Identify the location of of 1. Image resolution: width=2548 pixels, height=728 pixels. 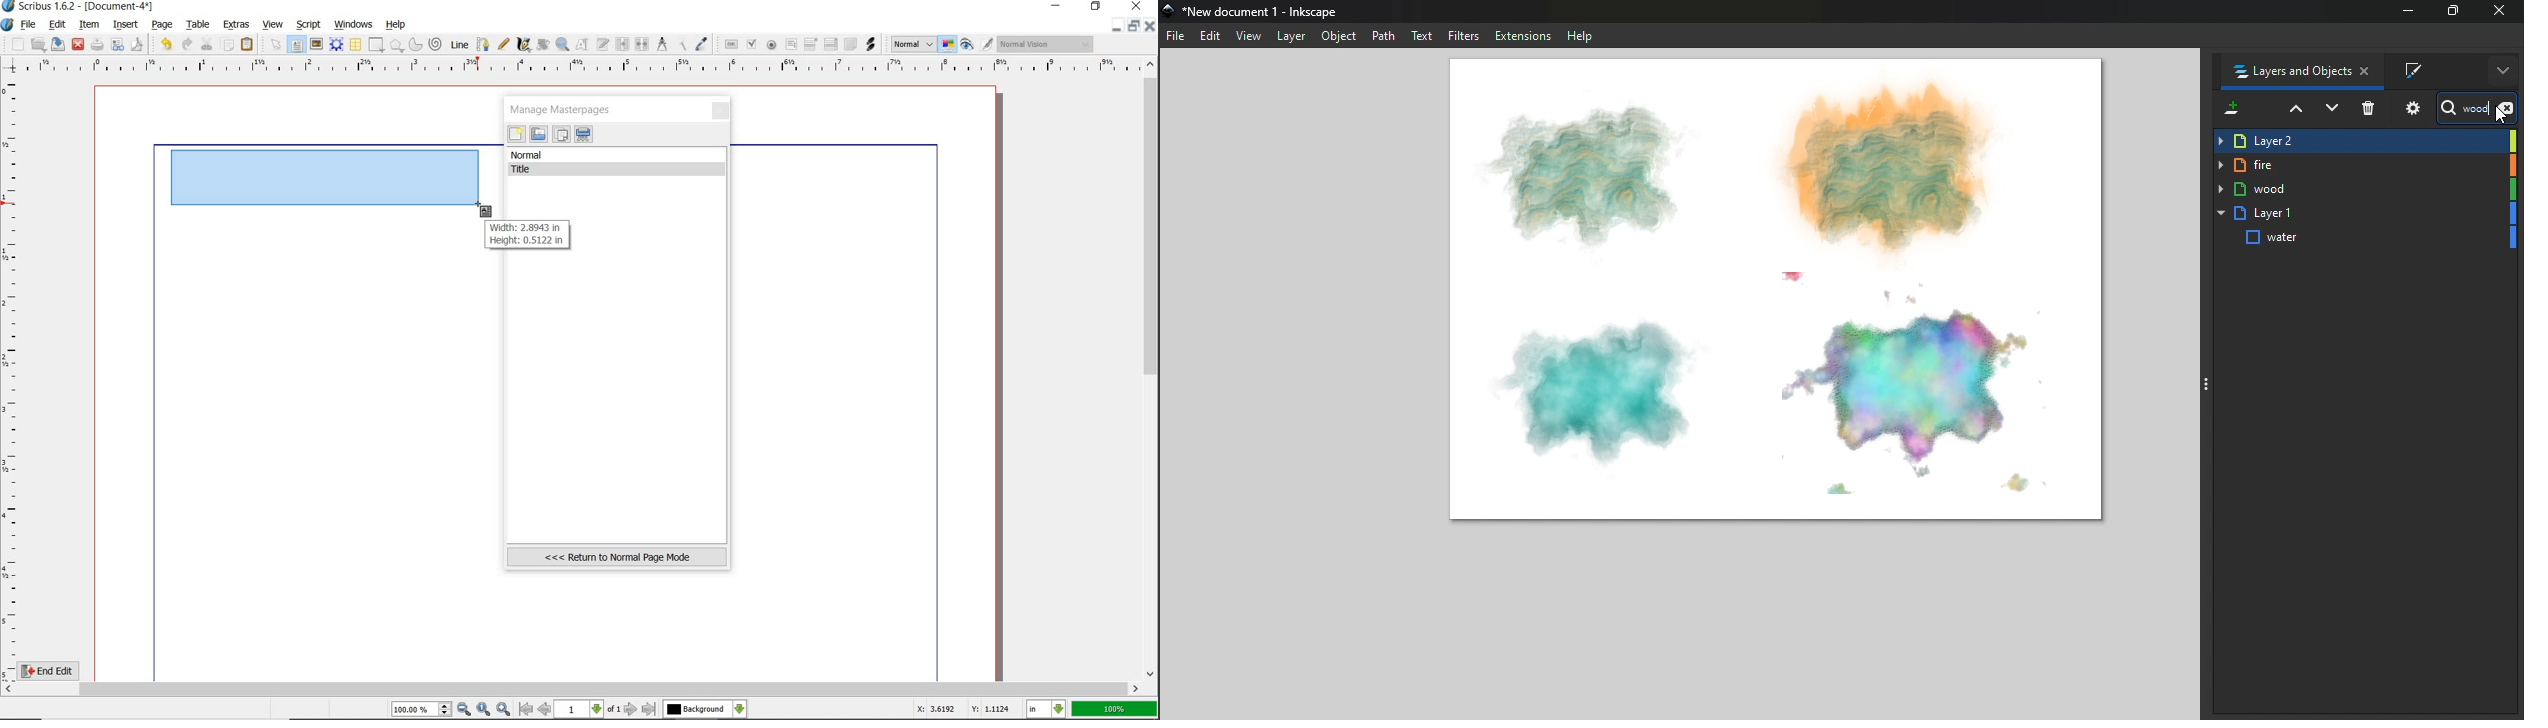
(614, 710).